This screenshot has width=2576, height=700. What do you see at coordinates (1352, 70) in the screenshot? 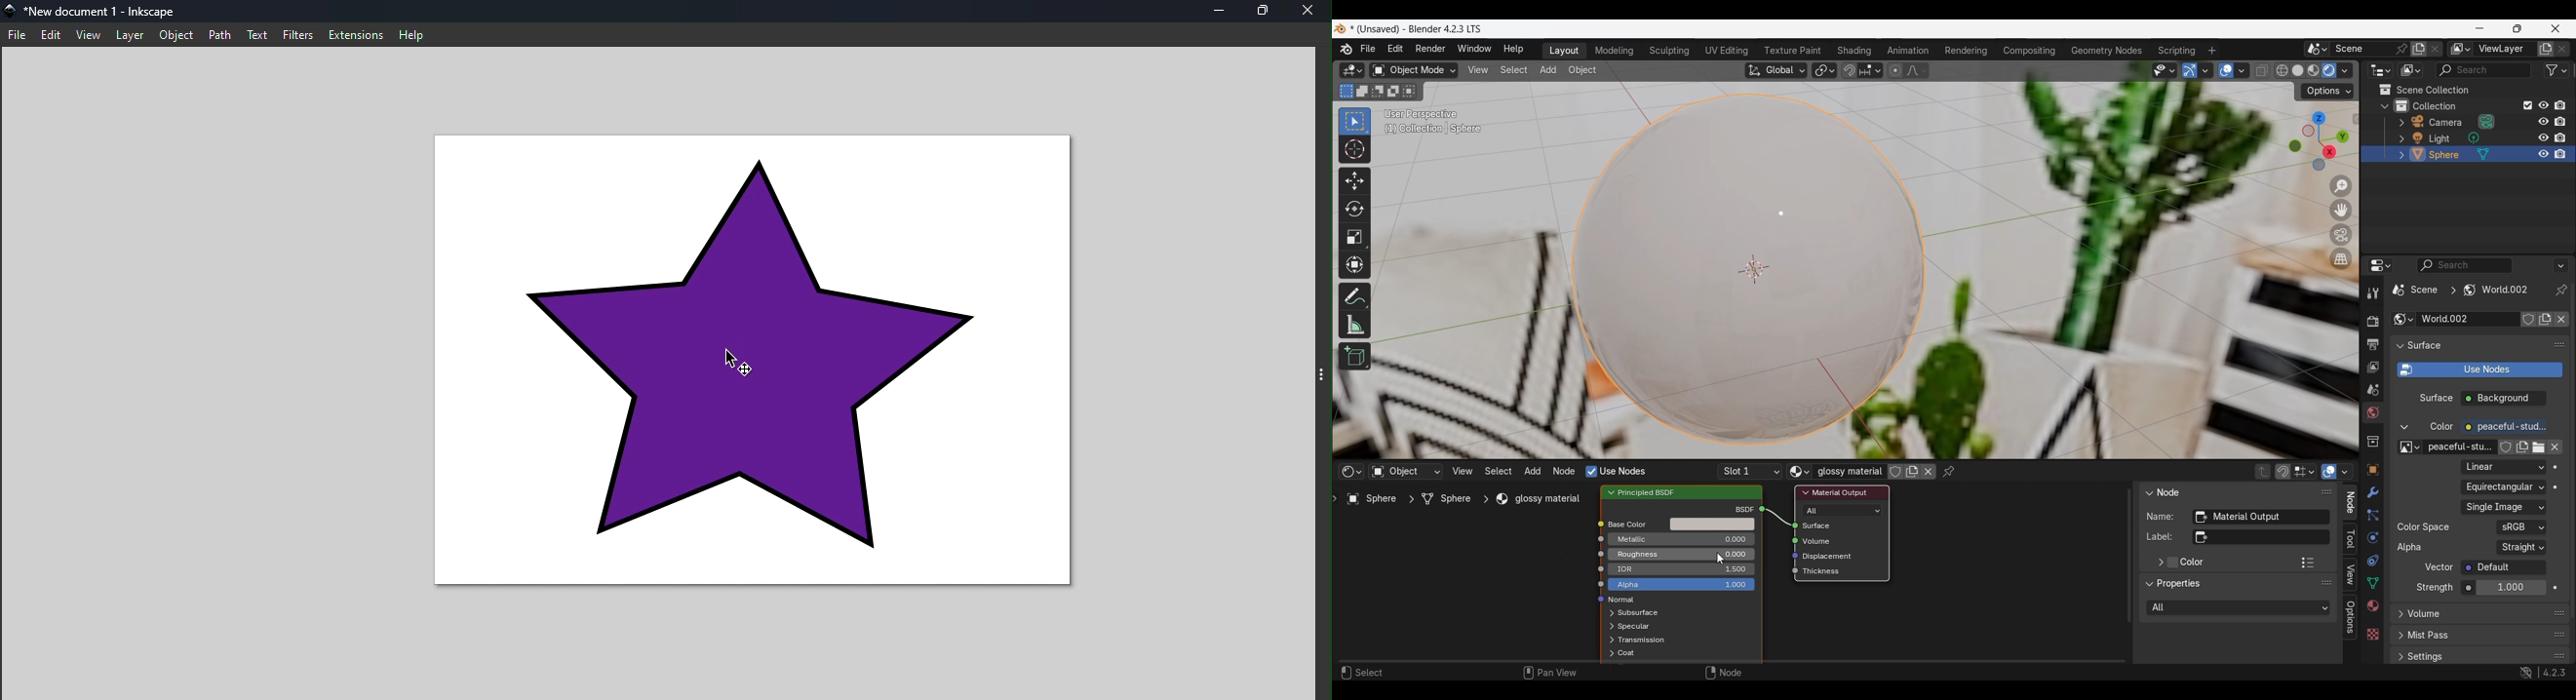
I see `Editor type` at bounding box center [1352, 70].